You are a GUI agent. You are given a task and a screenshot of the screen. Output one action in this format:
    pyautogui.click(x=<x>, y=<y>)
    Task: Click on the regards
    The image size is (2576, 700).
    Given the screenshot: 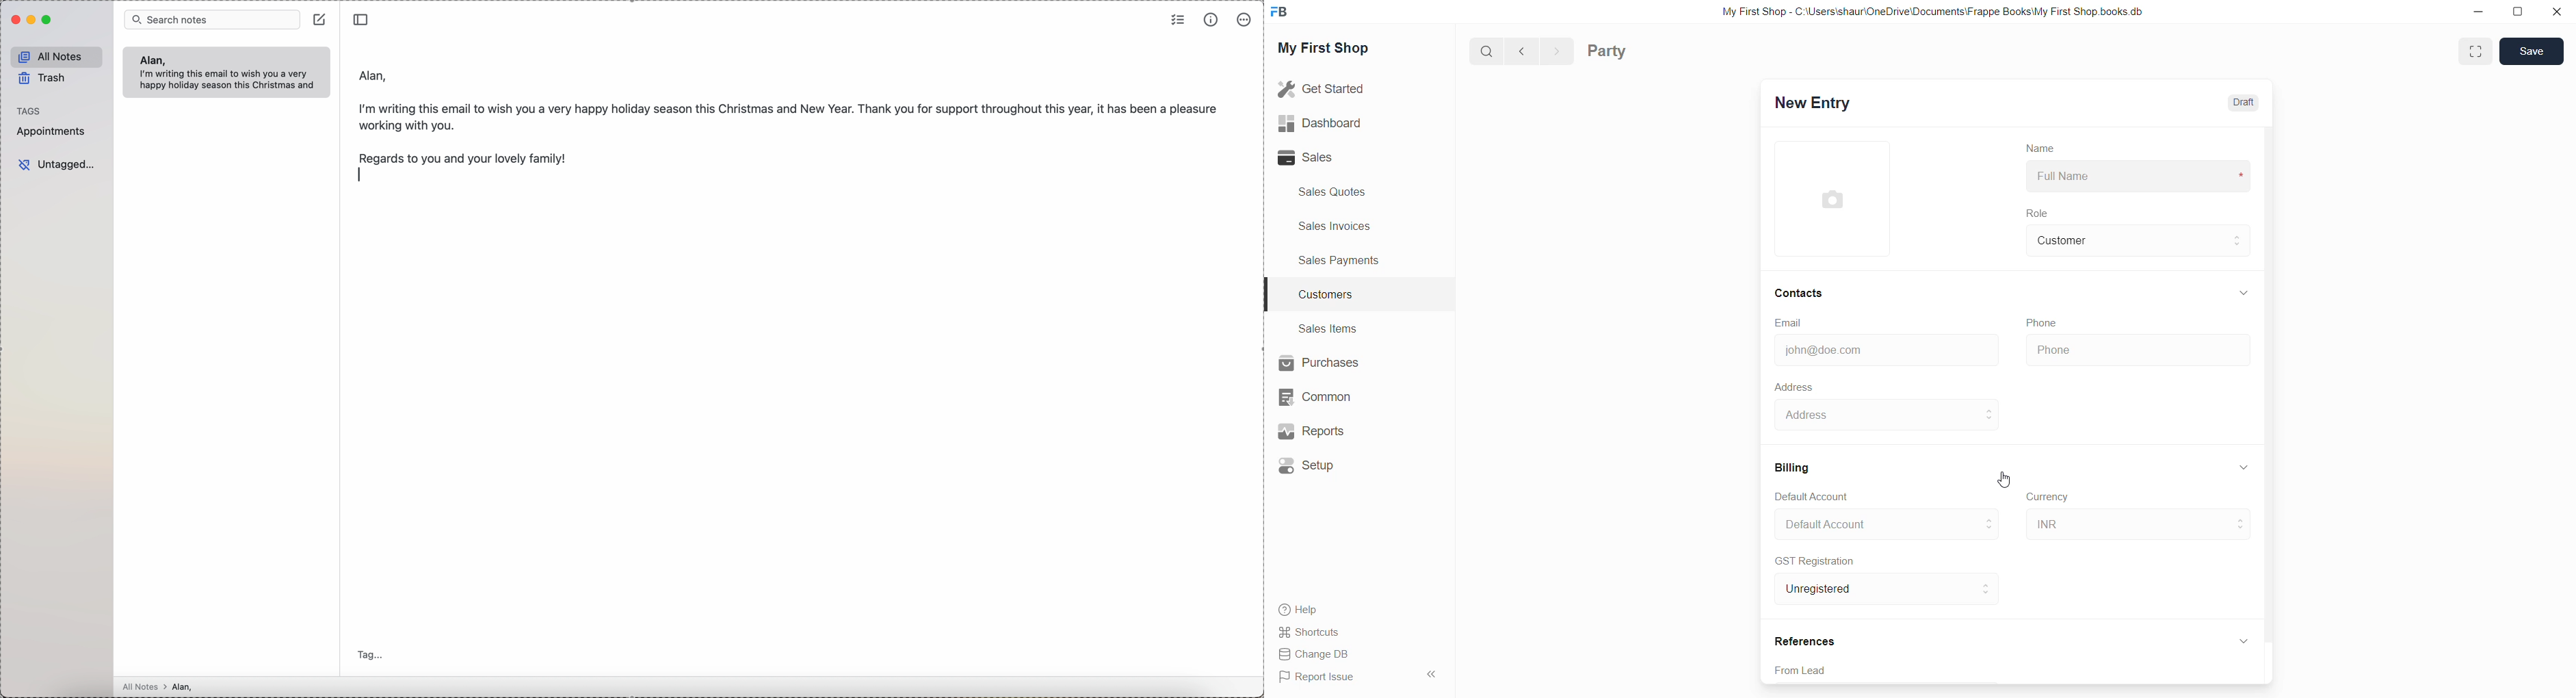 What is the action you would take?
    pyautogui.click(x=470, y=157)
    